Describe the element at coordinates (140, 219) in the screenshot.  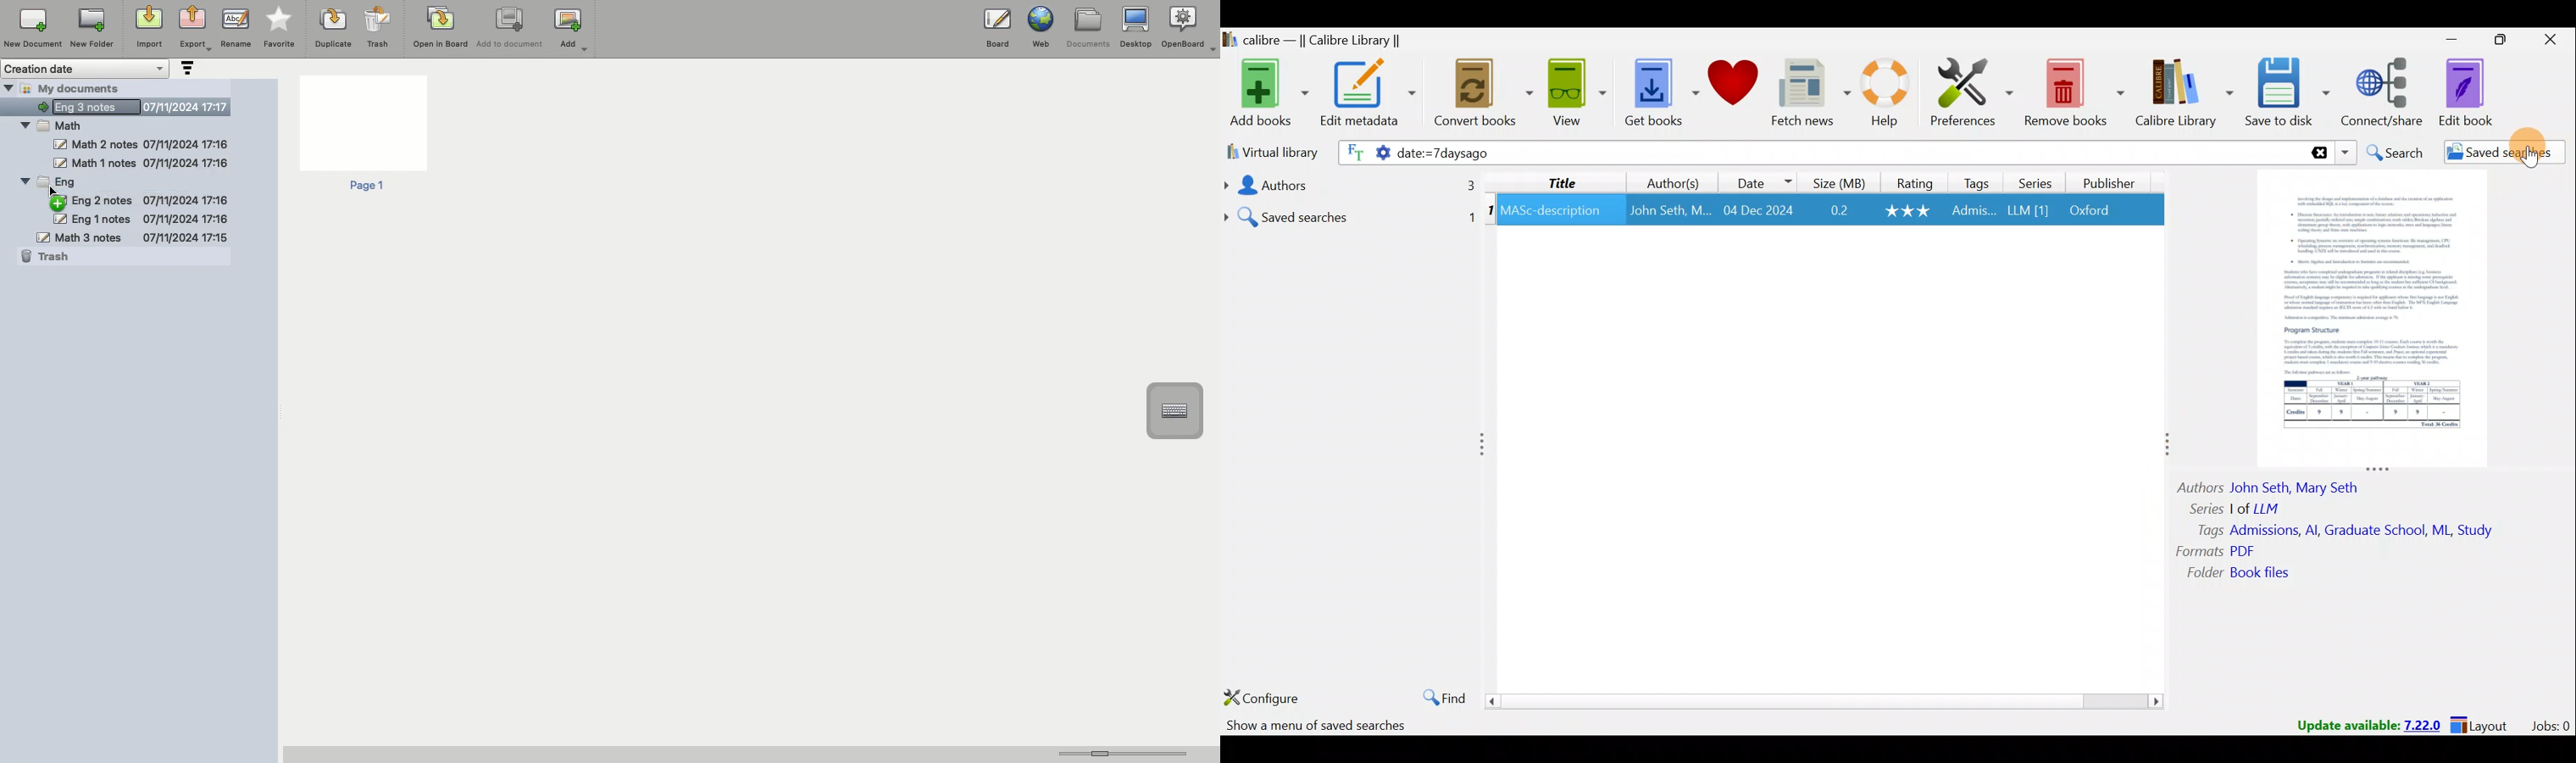
I see `Eng 1 notes` at that location.